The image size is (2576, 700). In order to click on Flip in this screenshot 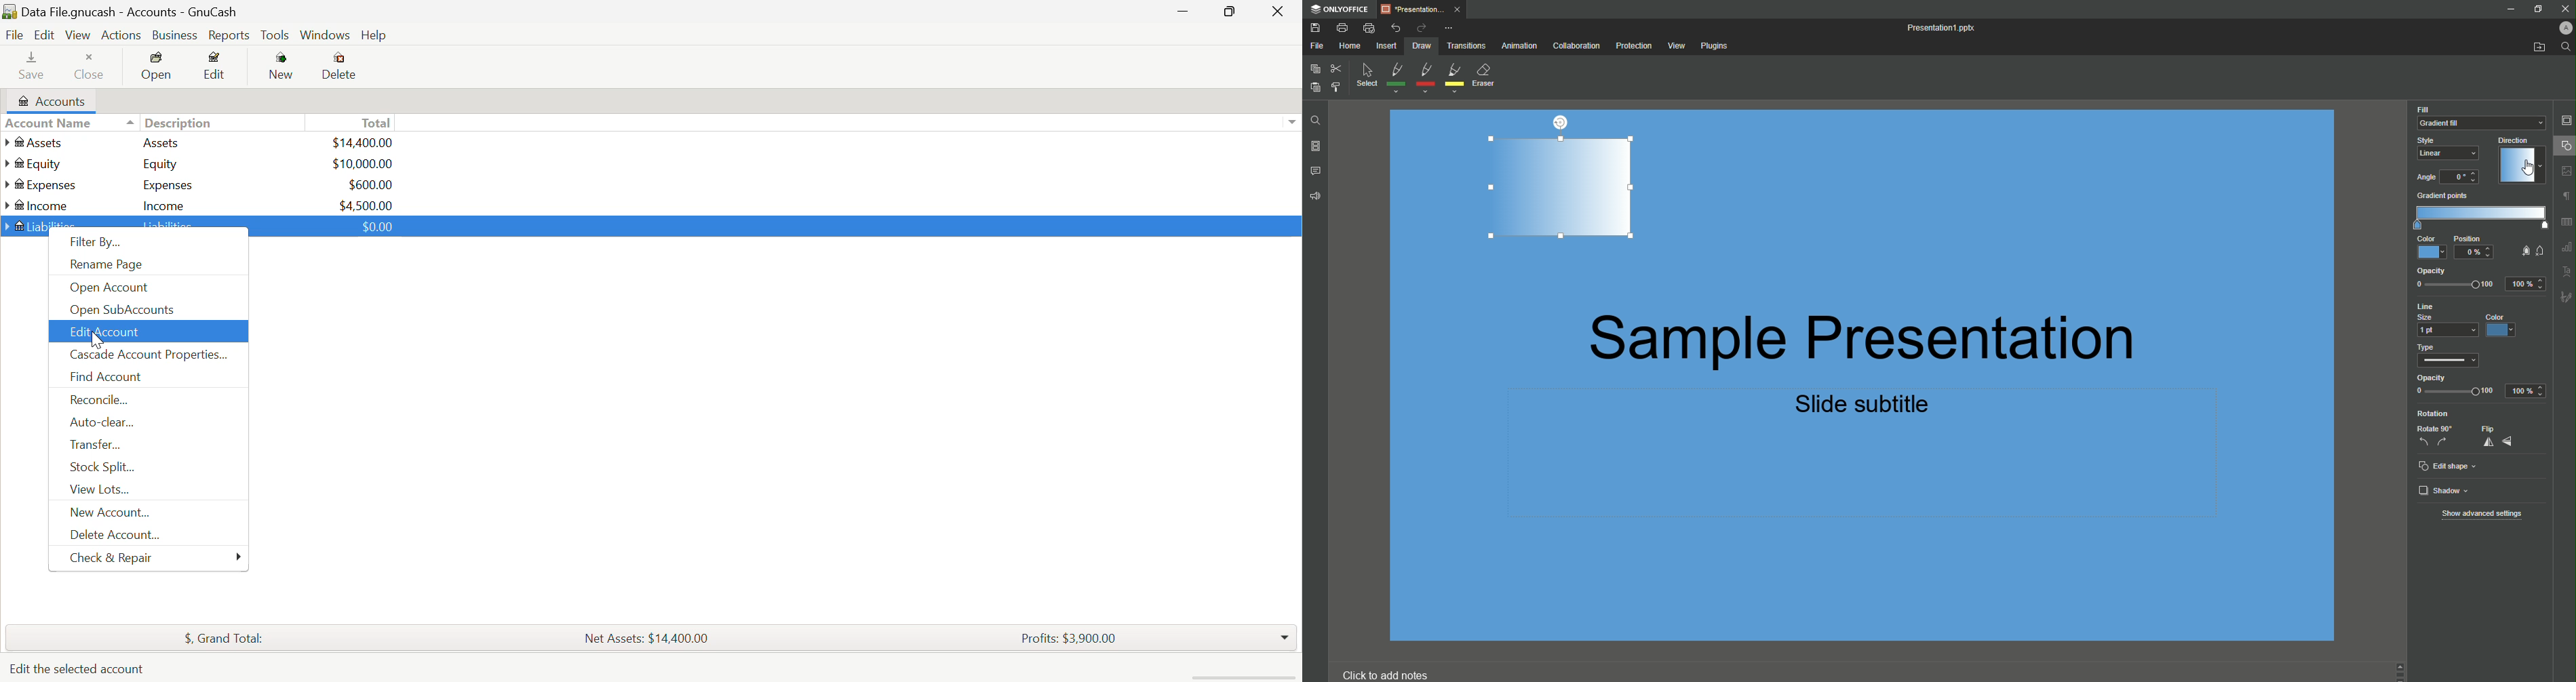, I will do `click(2497, 437)`.